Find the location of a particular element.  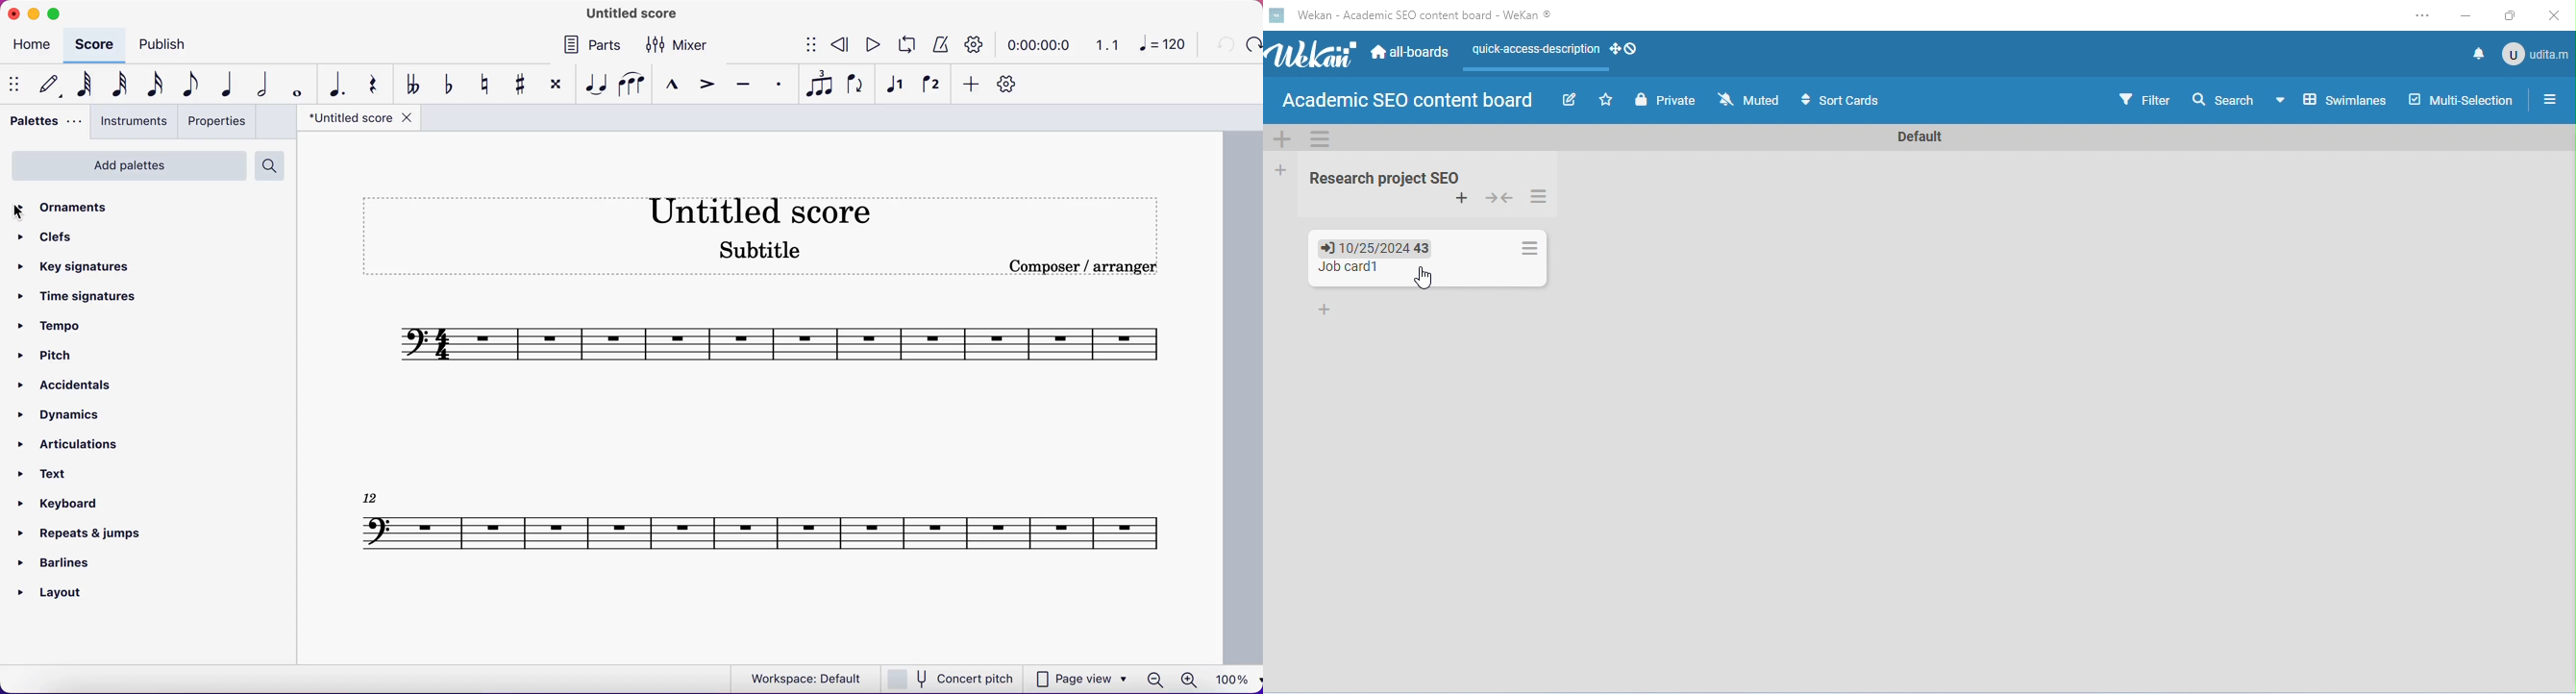

add is located at coordinates (972, 85).